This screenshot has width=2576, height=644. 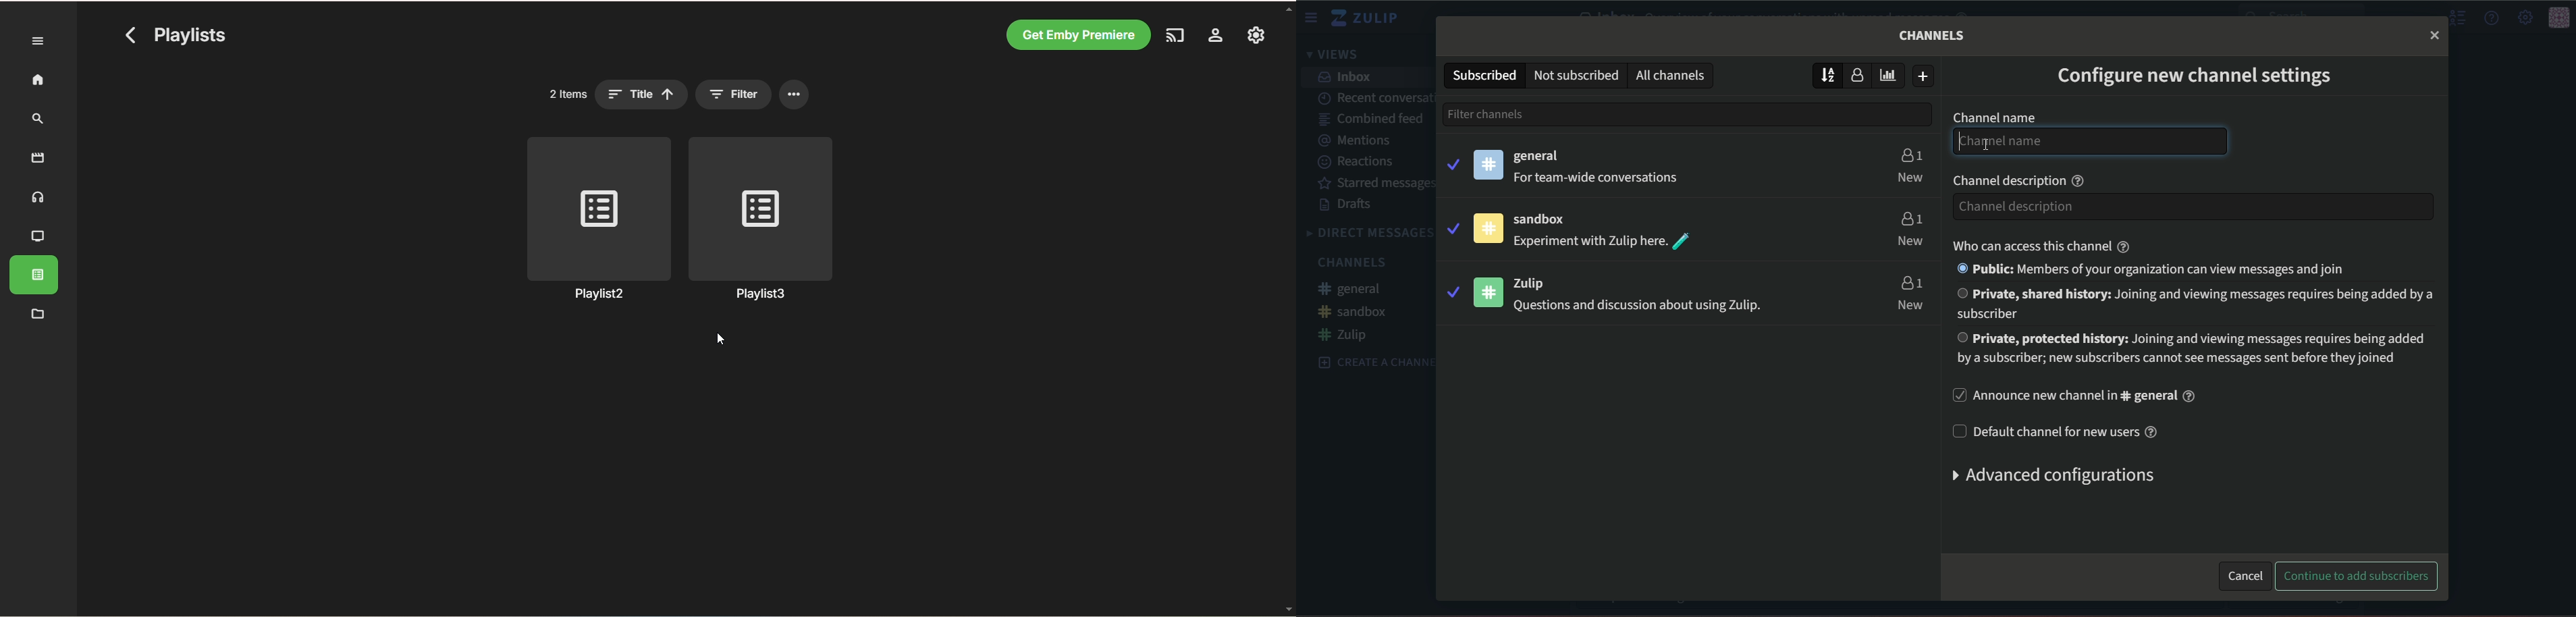 I want to click on Channels, so click(x=1356, y=262).